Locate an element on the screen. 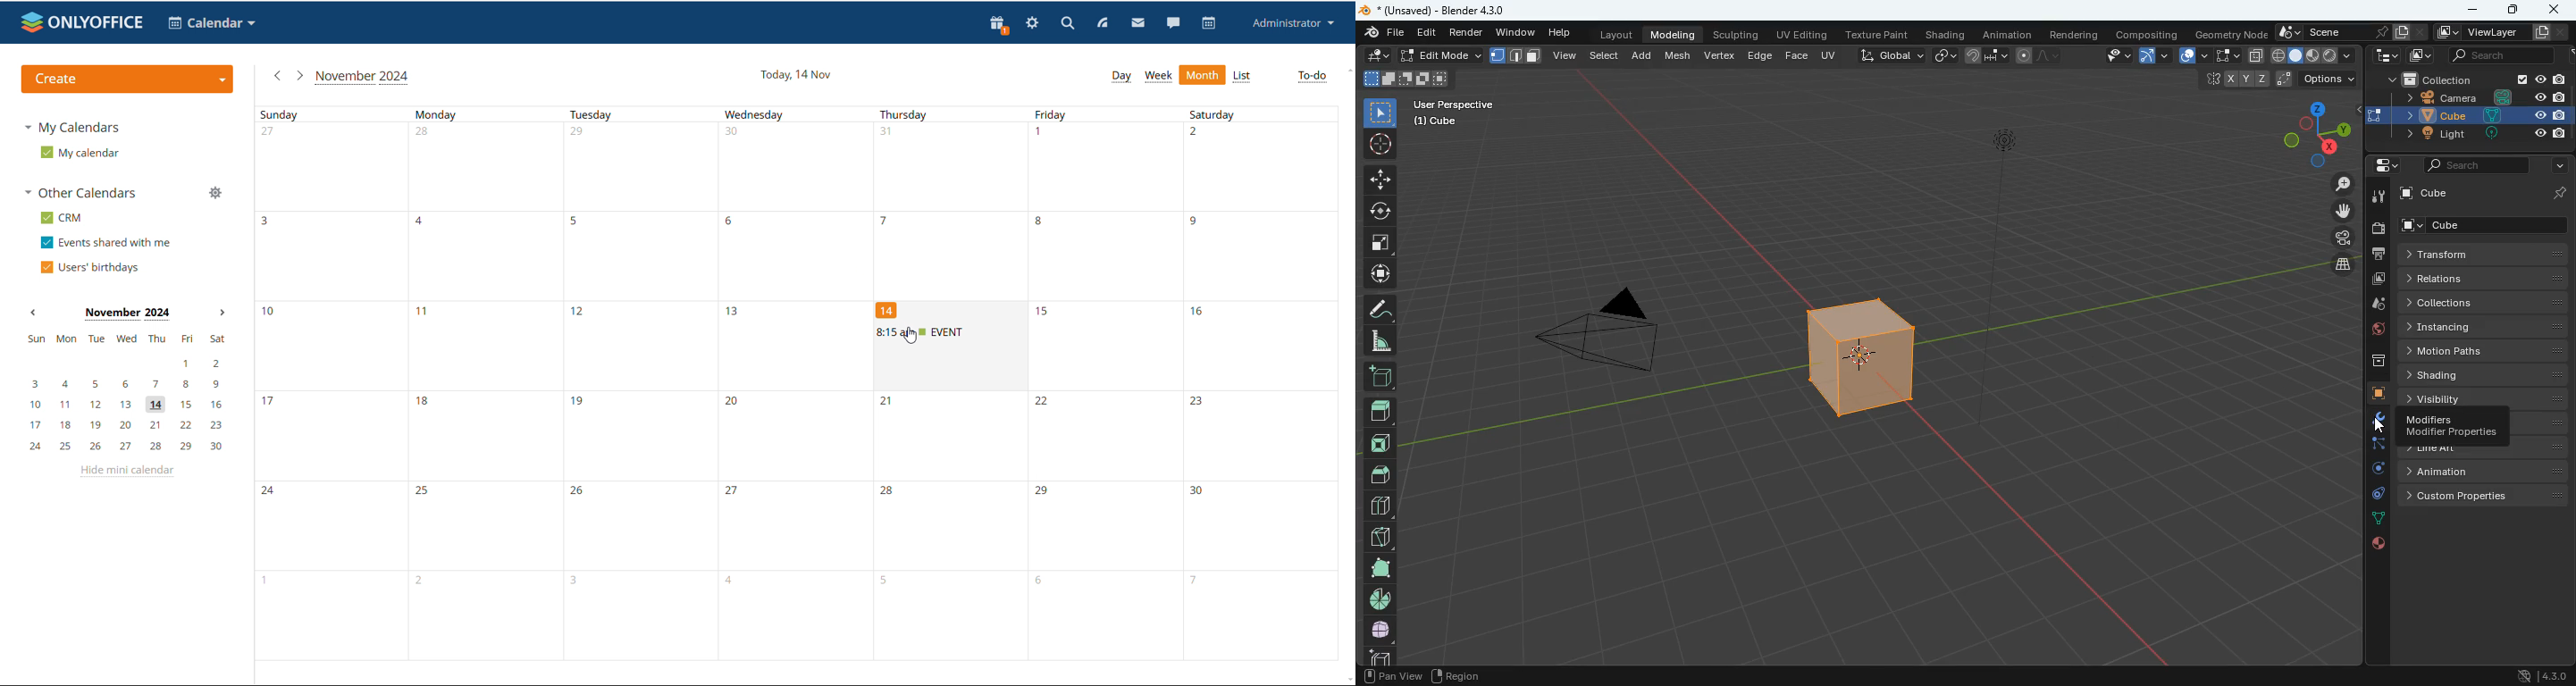 The width and height of the screenshot is (2576, 700). view is located at coordinates (1566, 57).